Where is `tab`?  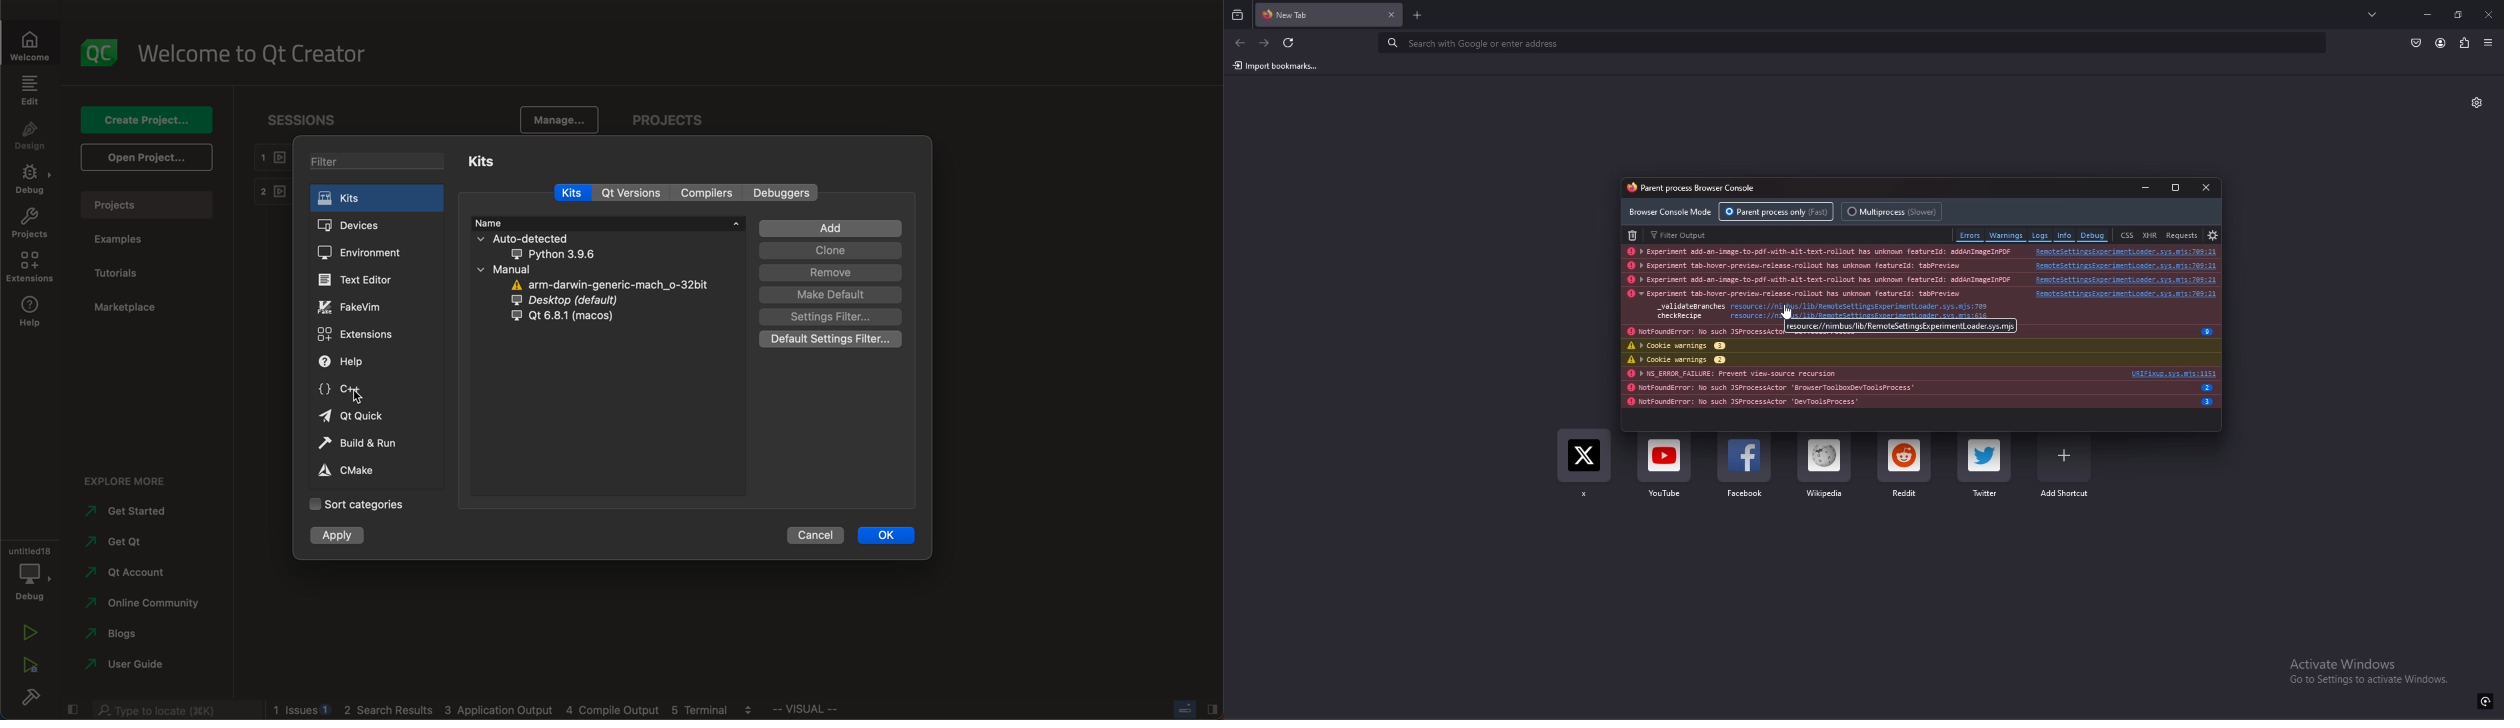
tab is located at coordinates (1309, 15).